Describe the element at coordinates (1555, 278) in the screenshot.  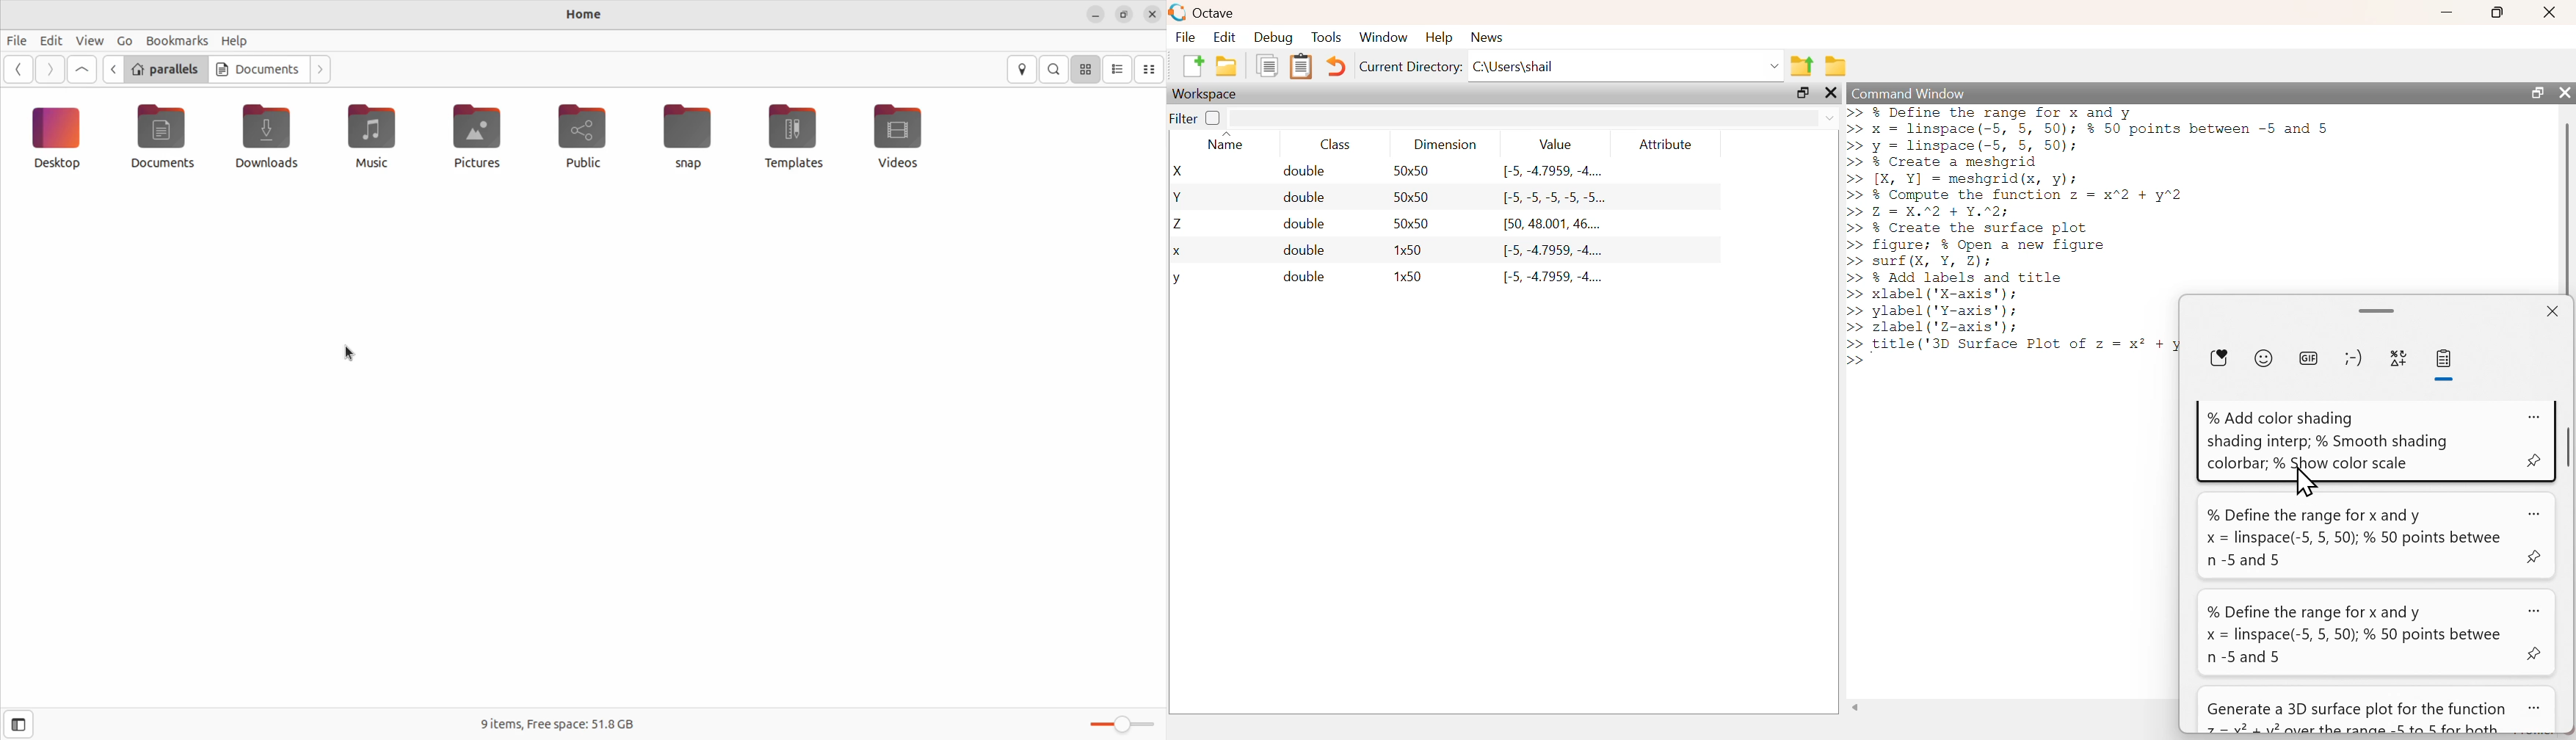
I see `[-5, -4.7959, -4....` at that location.